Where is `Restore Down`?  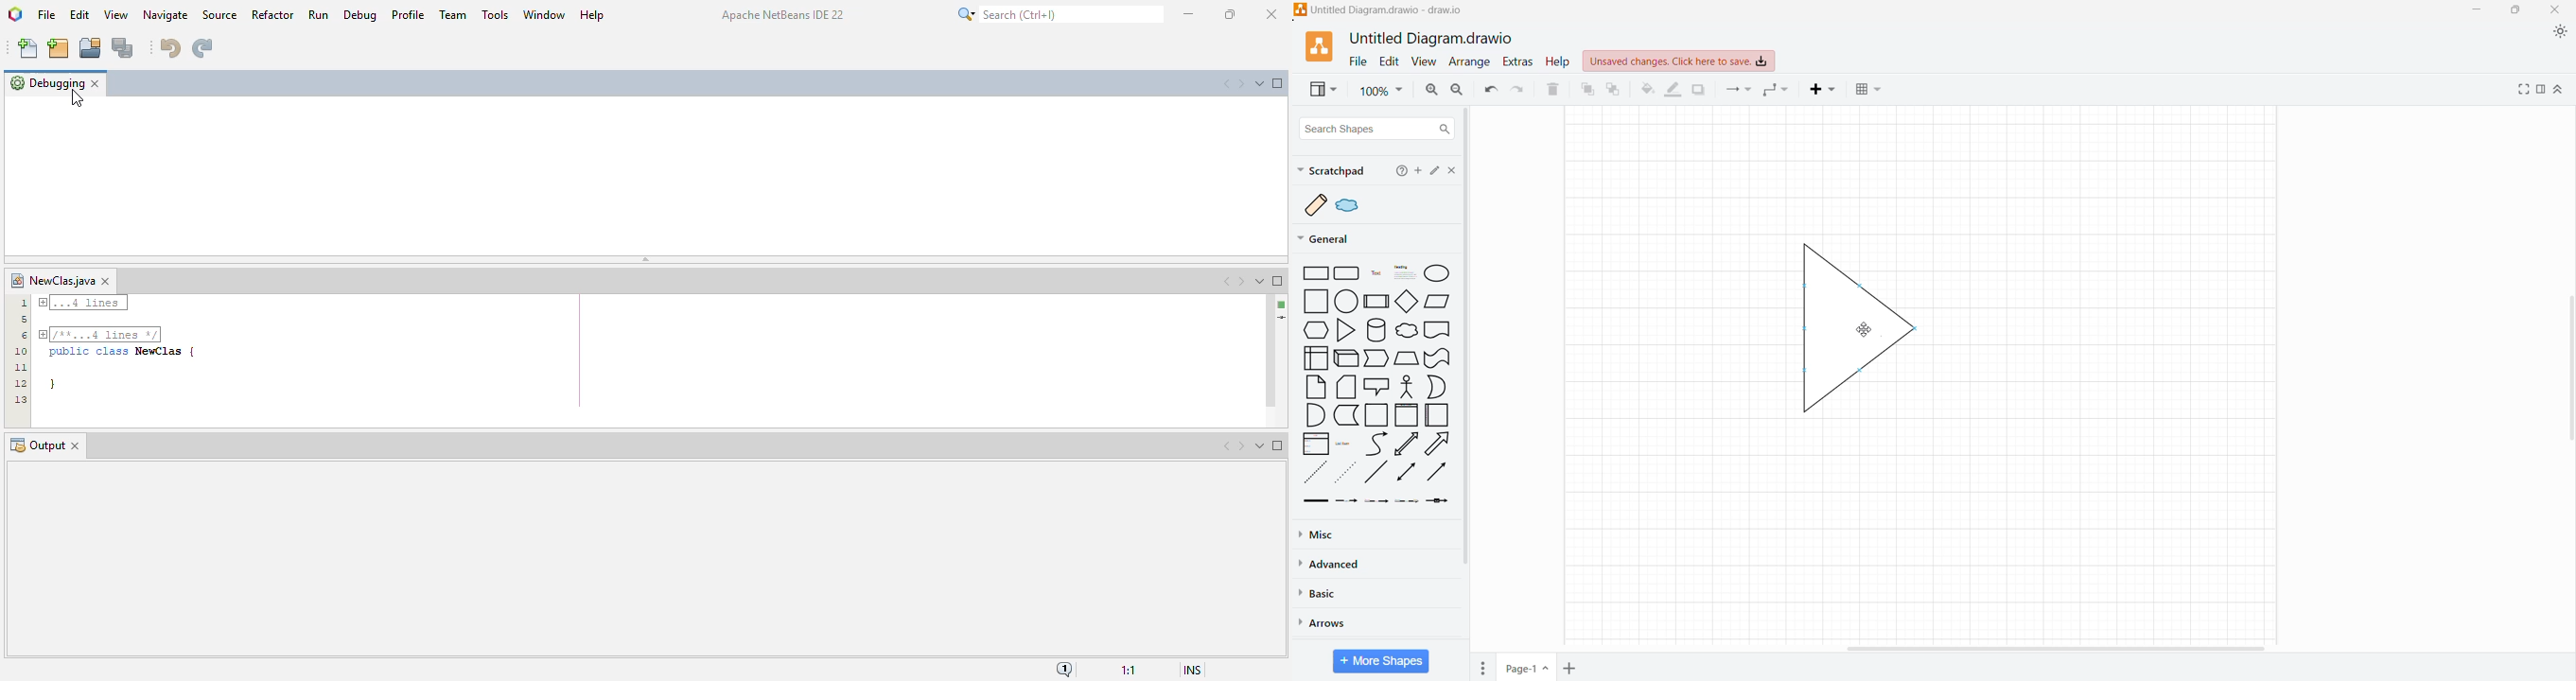 Restore Down is located at coordinates (2517, 10).